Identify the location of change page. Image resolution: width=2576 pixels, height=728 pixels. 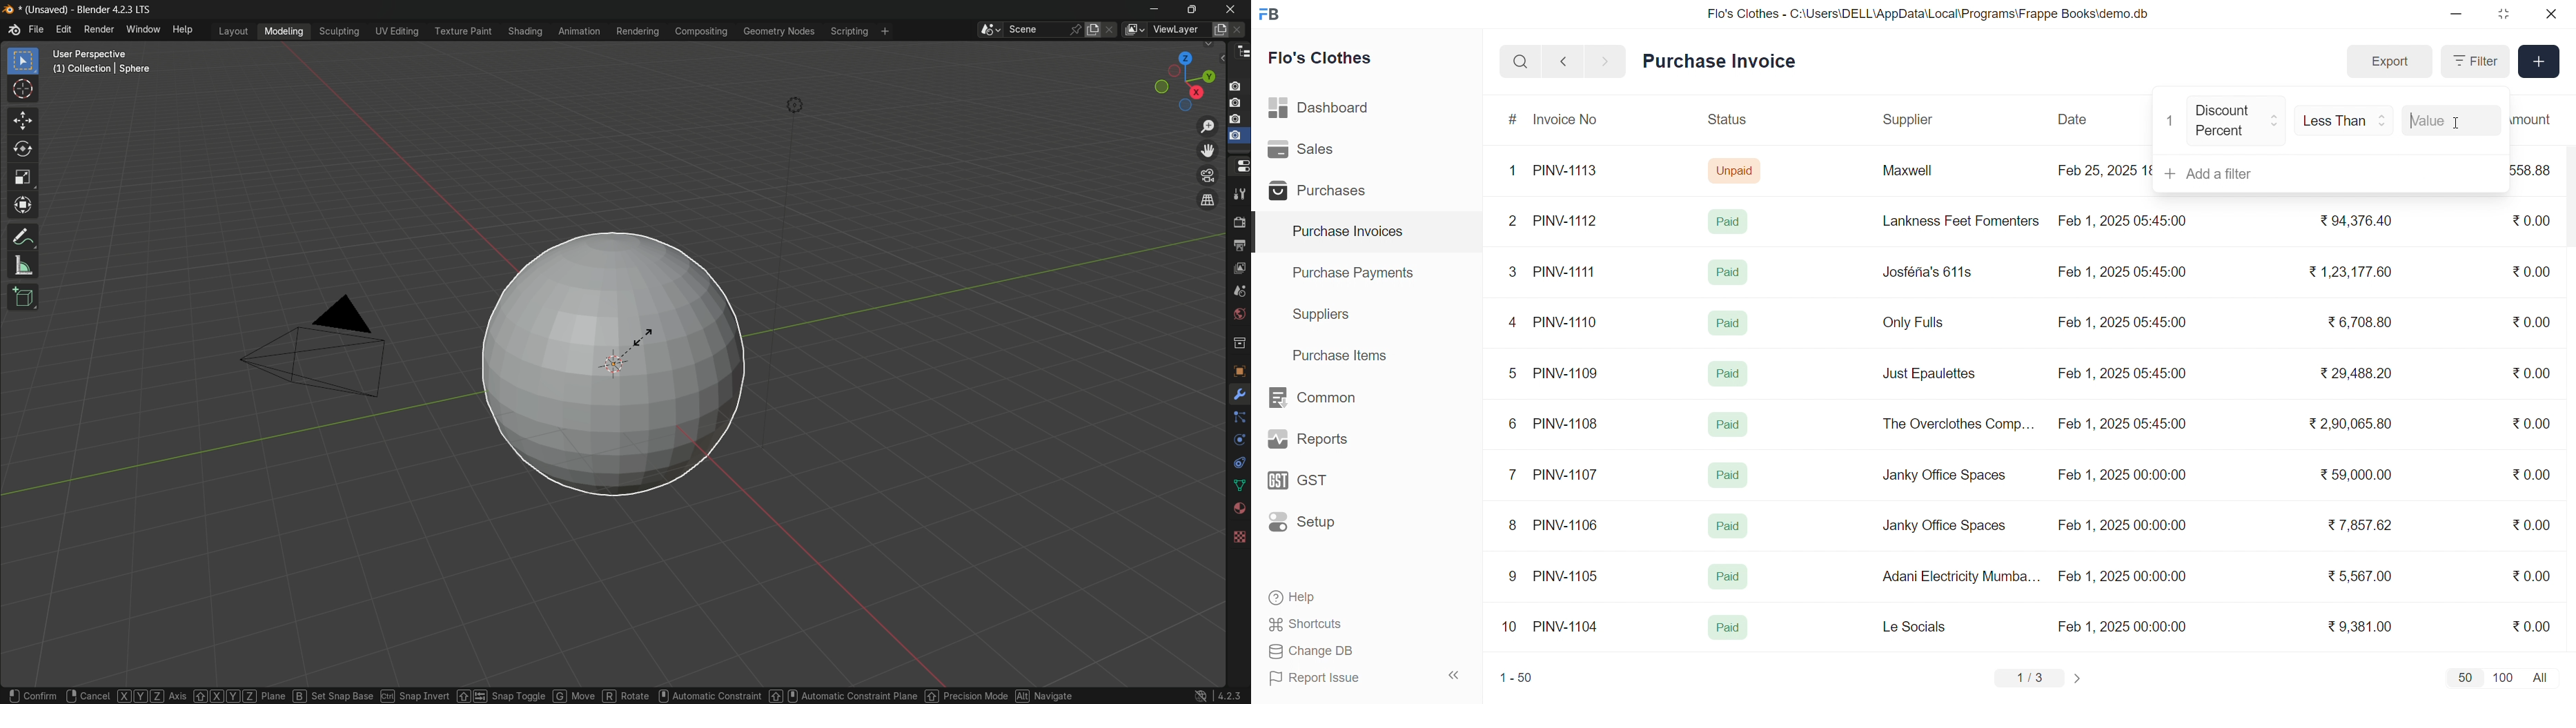
(2079, 678).